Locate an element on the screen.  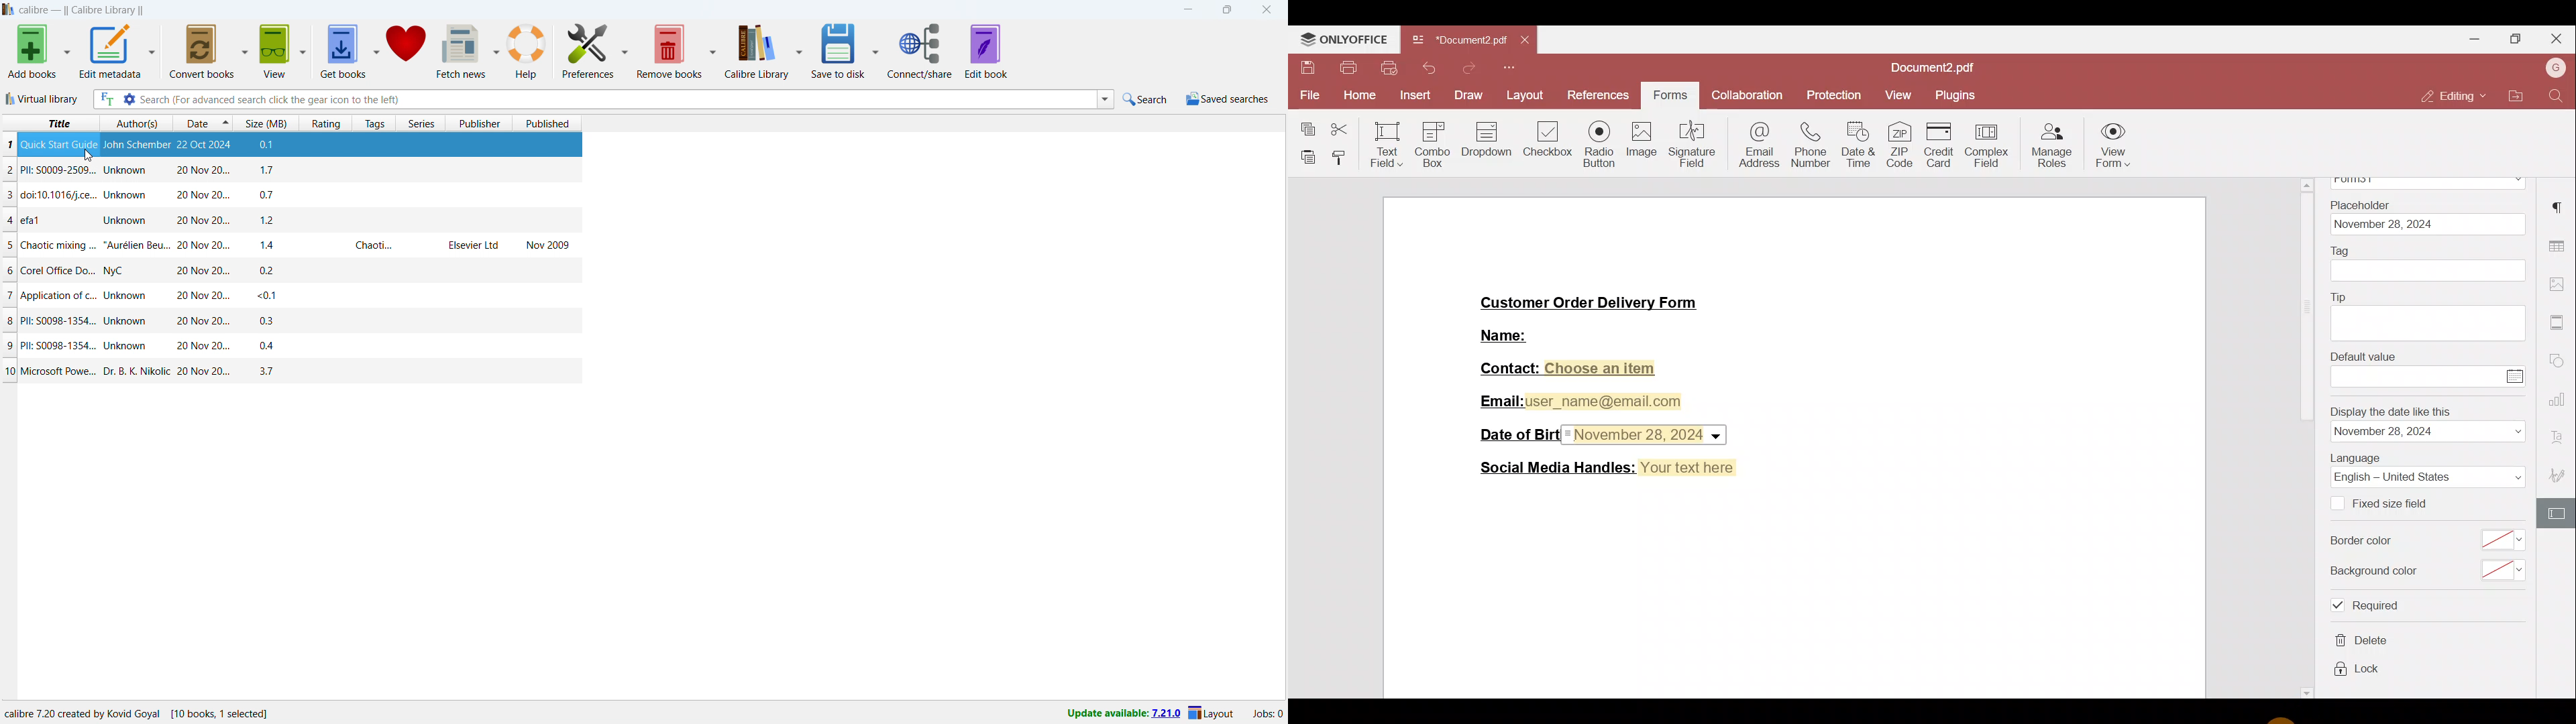
View is located at coordinates (1902, 93).